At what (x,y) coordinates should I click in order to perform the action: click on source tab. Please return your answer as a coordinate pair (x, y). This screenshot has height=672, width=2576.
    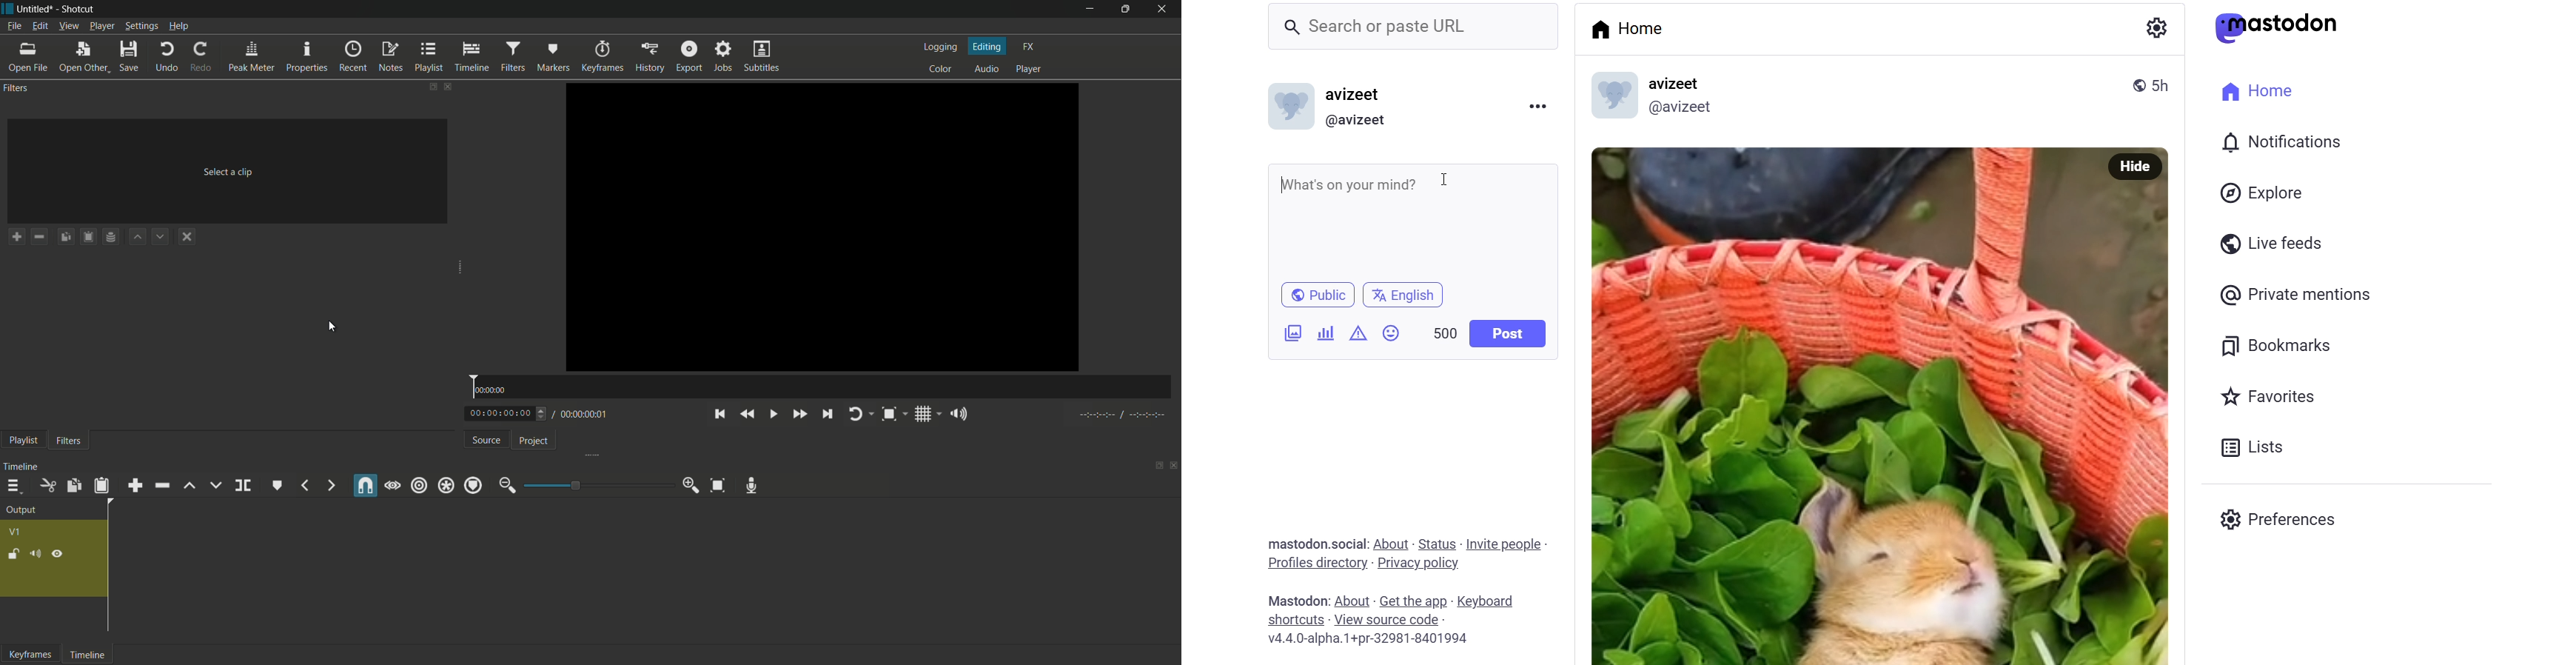
    Looking at the image, I should click on (487, 440).